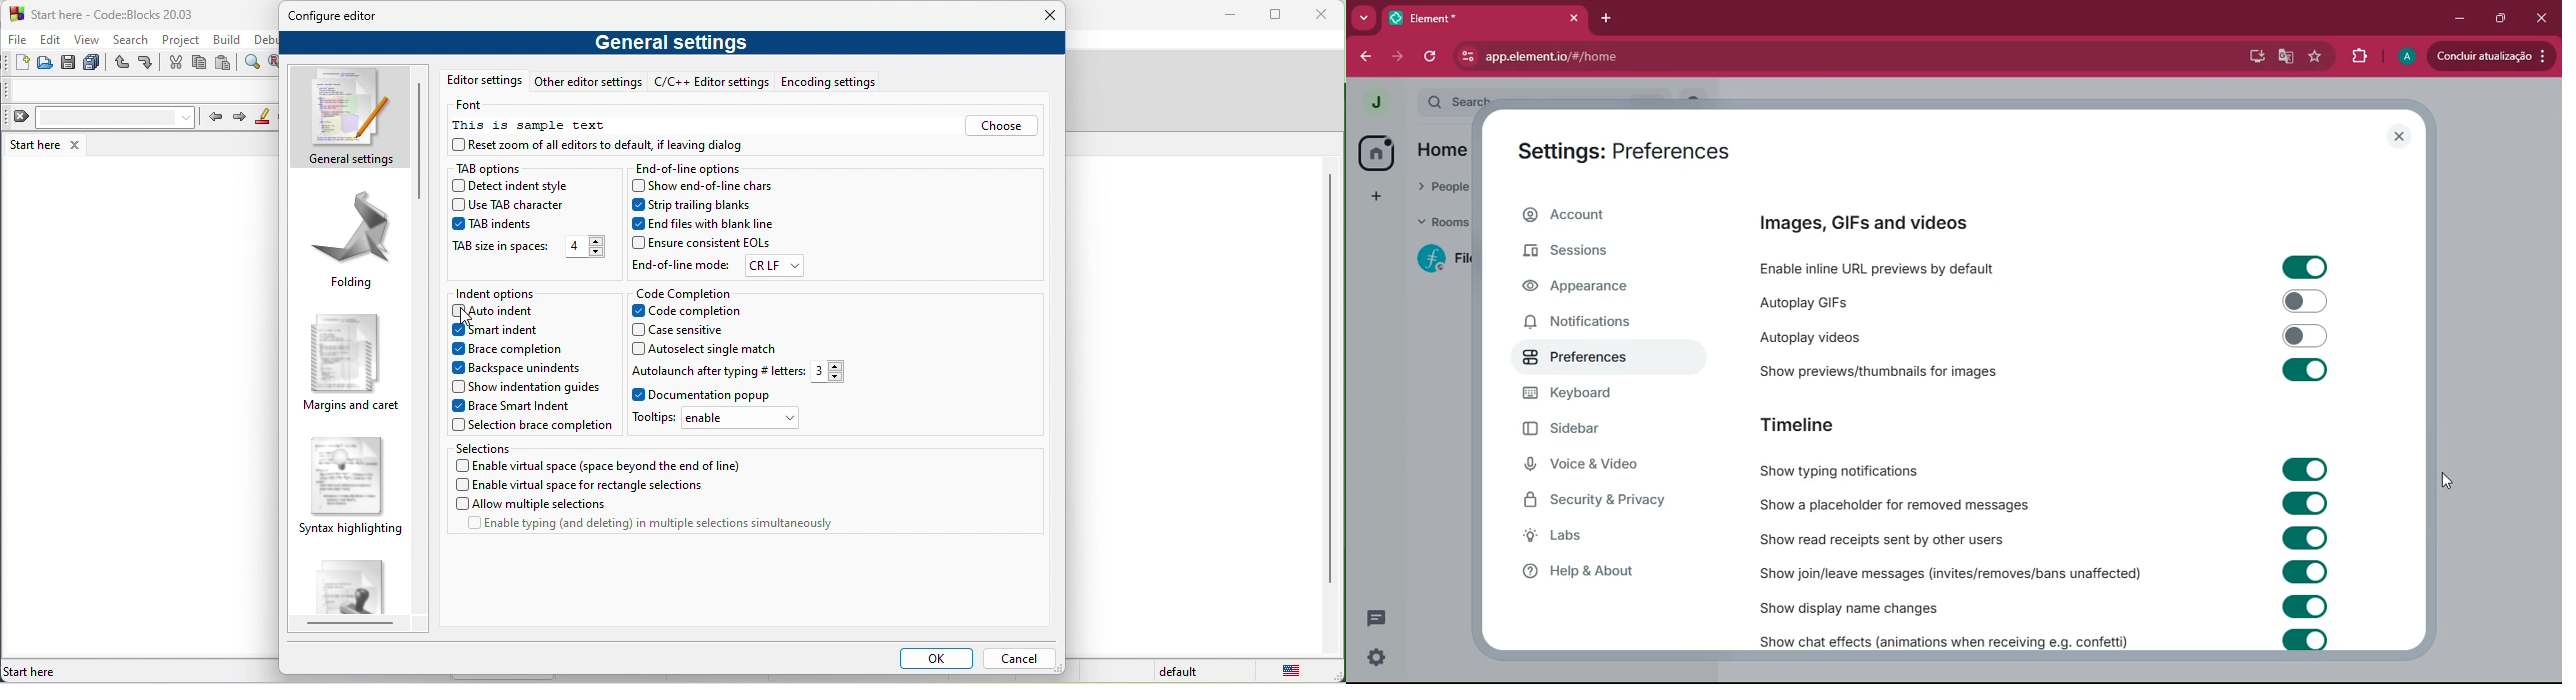 The width and height of the screenshot is (2576, 700). What do you see at coordinates (706, 187) in the screenshot?
I see `show end of line chars` at bounding box center [706, 187].